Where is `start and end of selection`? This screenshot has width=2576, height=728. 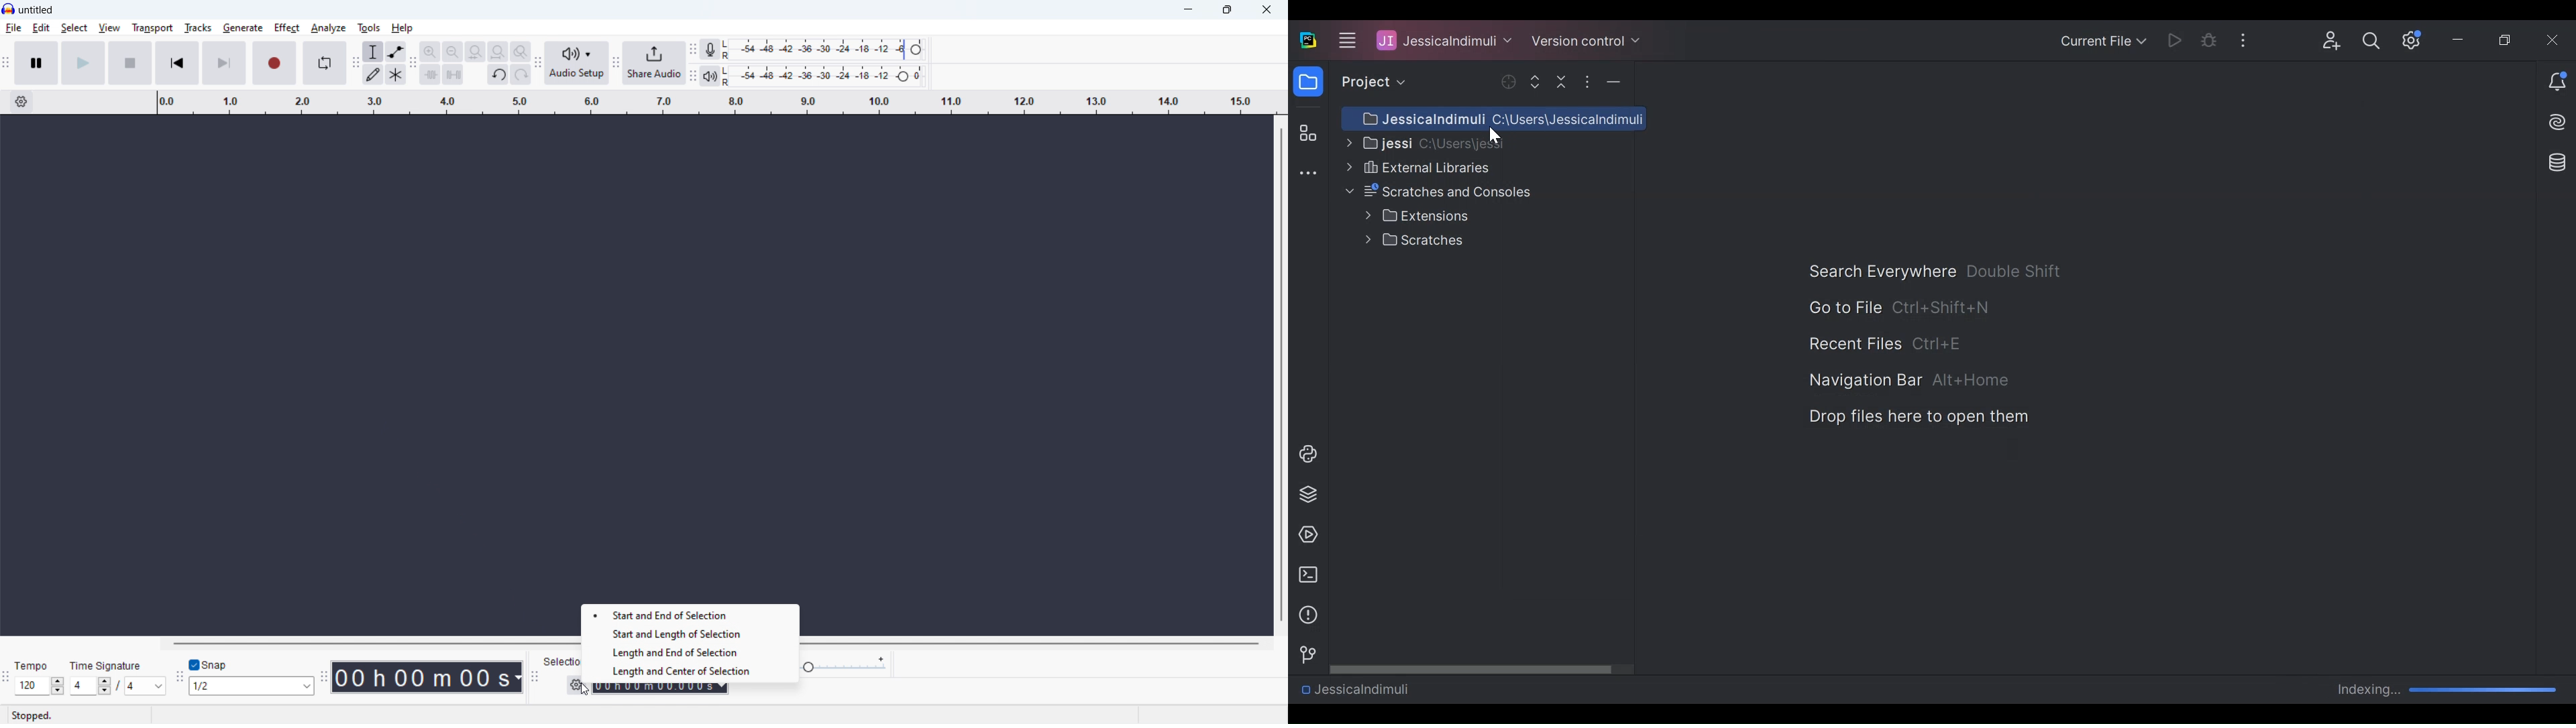 start and end of selection is located at coordinates (691, 616).